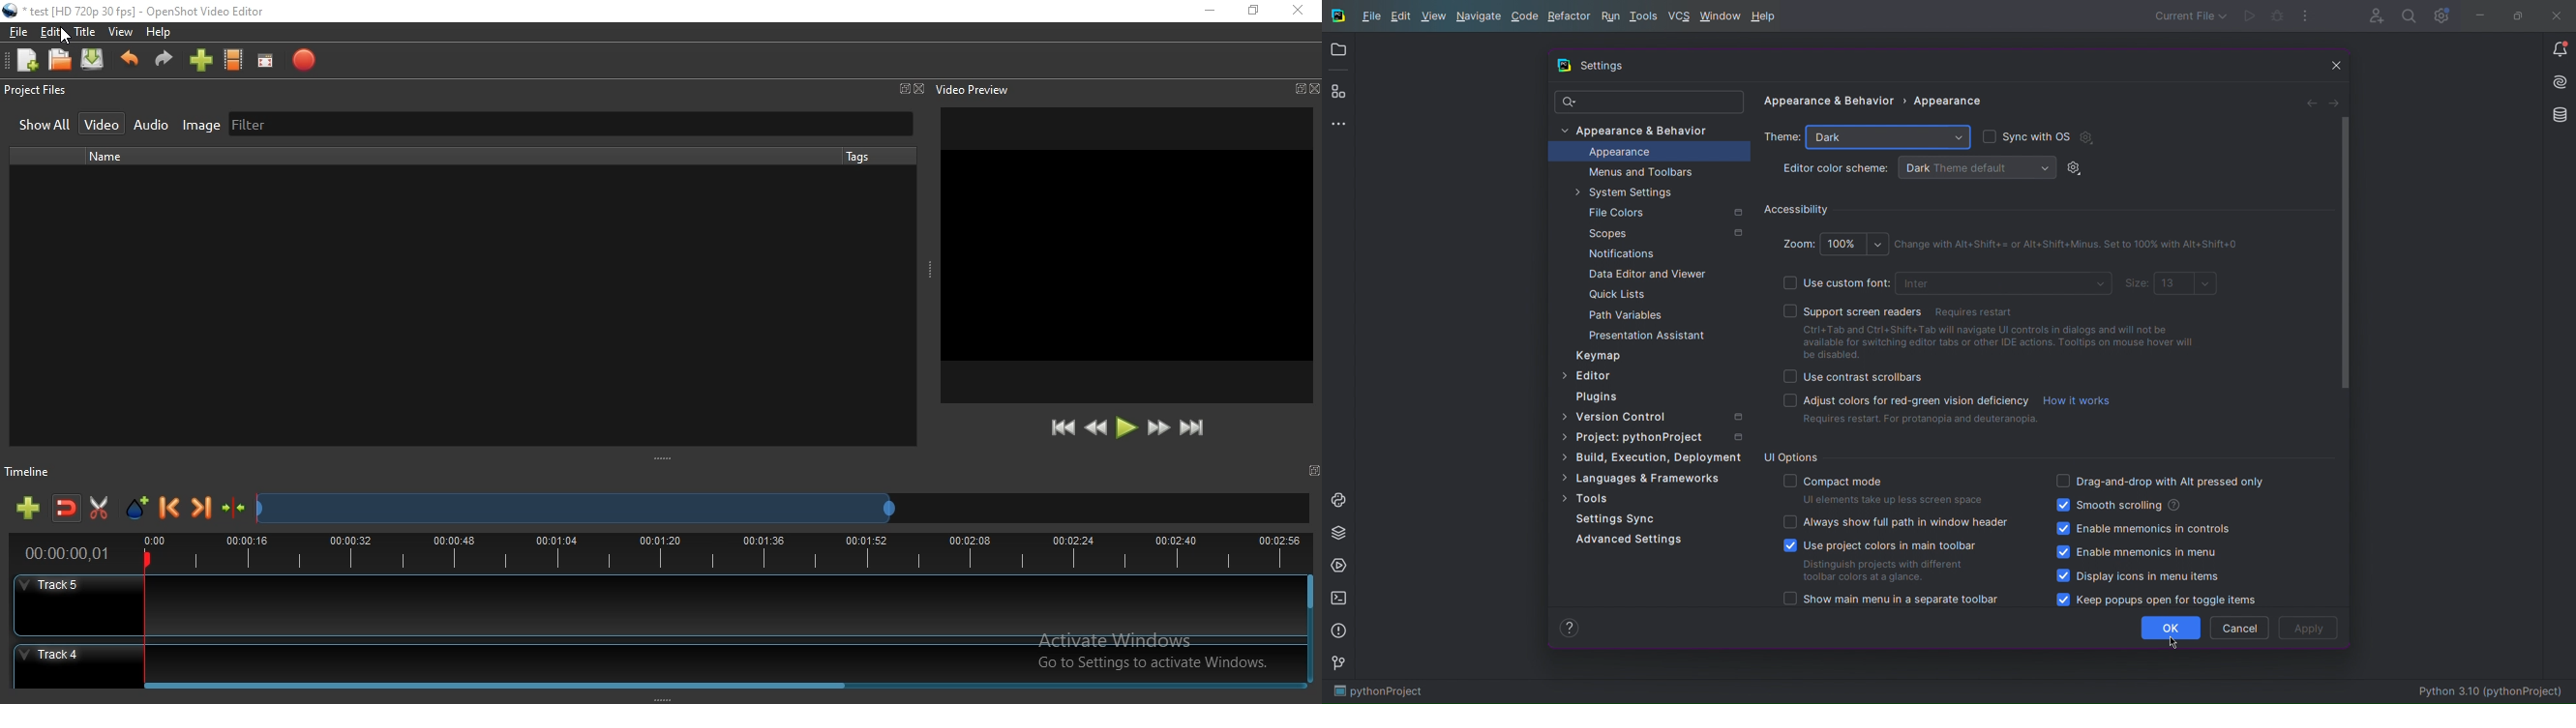 This screenshot has height=728, width=2576. I want to click on Version Control, so click(1338, 664).